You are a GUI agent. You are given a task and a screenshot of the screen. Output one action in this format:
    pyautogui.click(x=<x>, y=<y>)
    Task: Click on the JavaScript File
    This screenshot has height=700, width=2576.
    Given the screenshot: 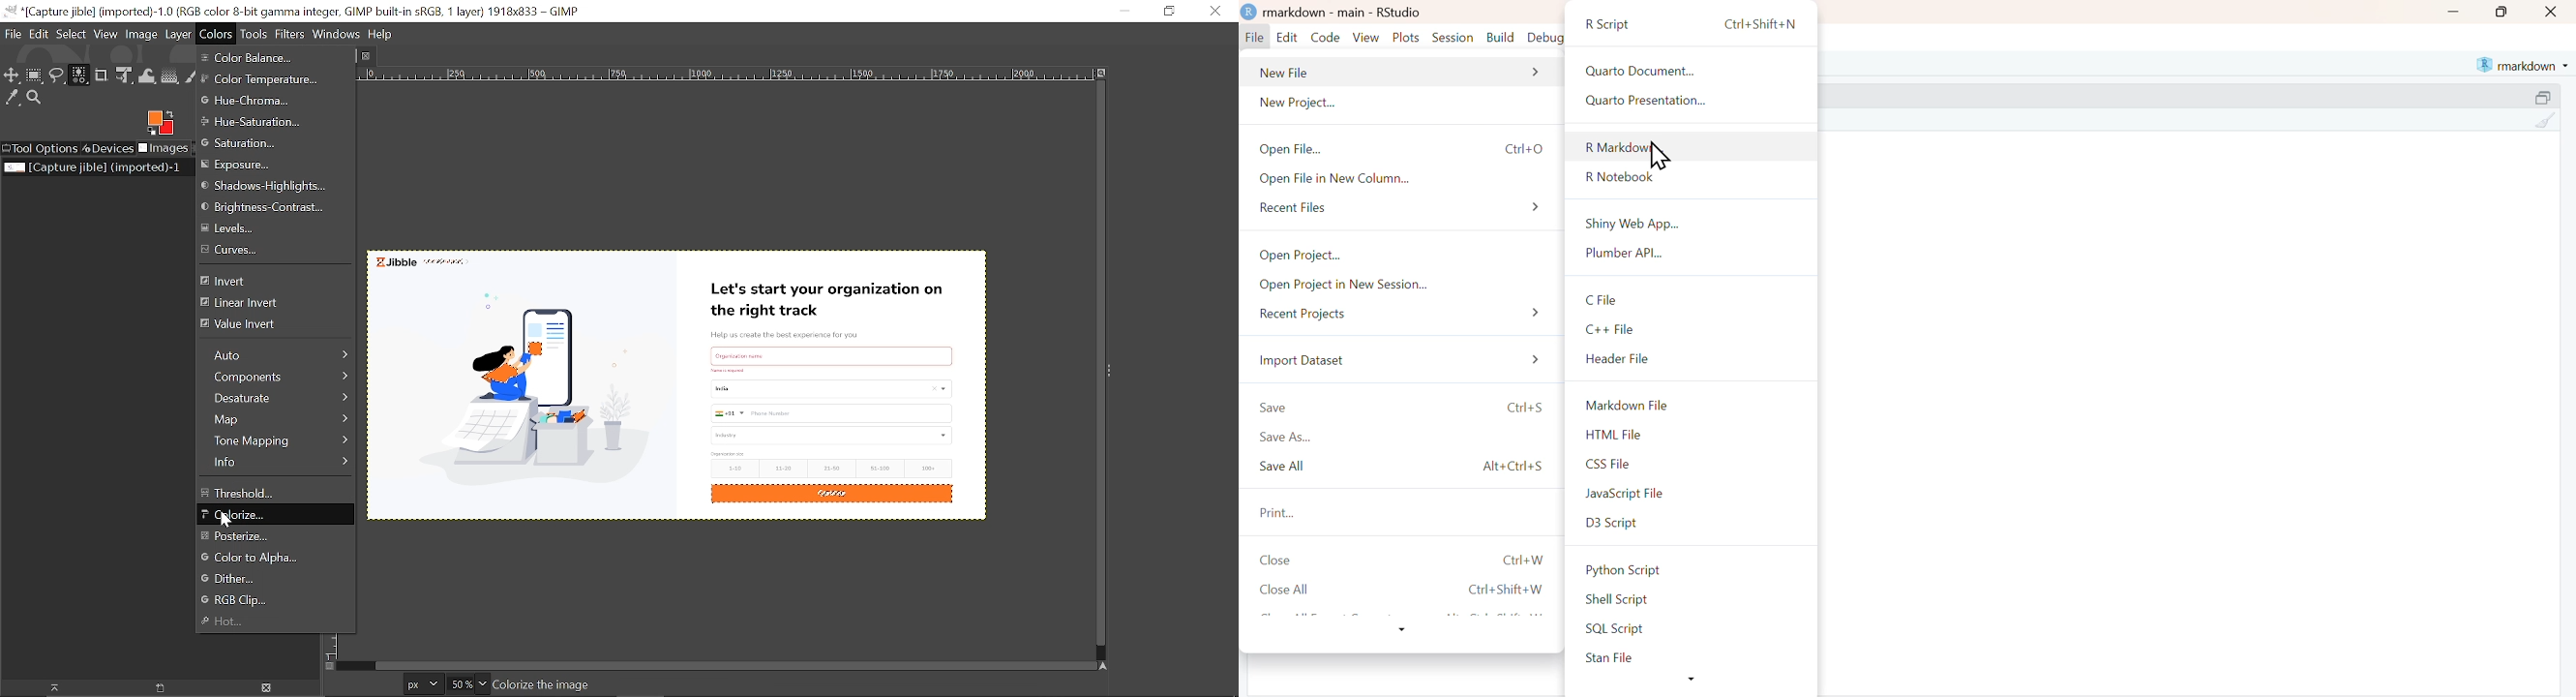 What is the action you would take?
    pyautogui.click(x=1692, y=494)
    